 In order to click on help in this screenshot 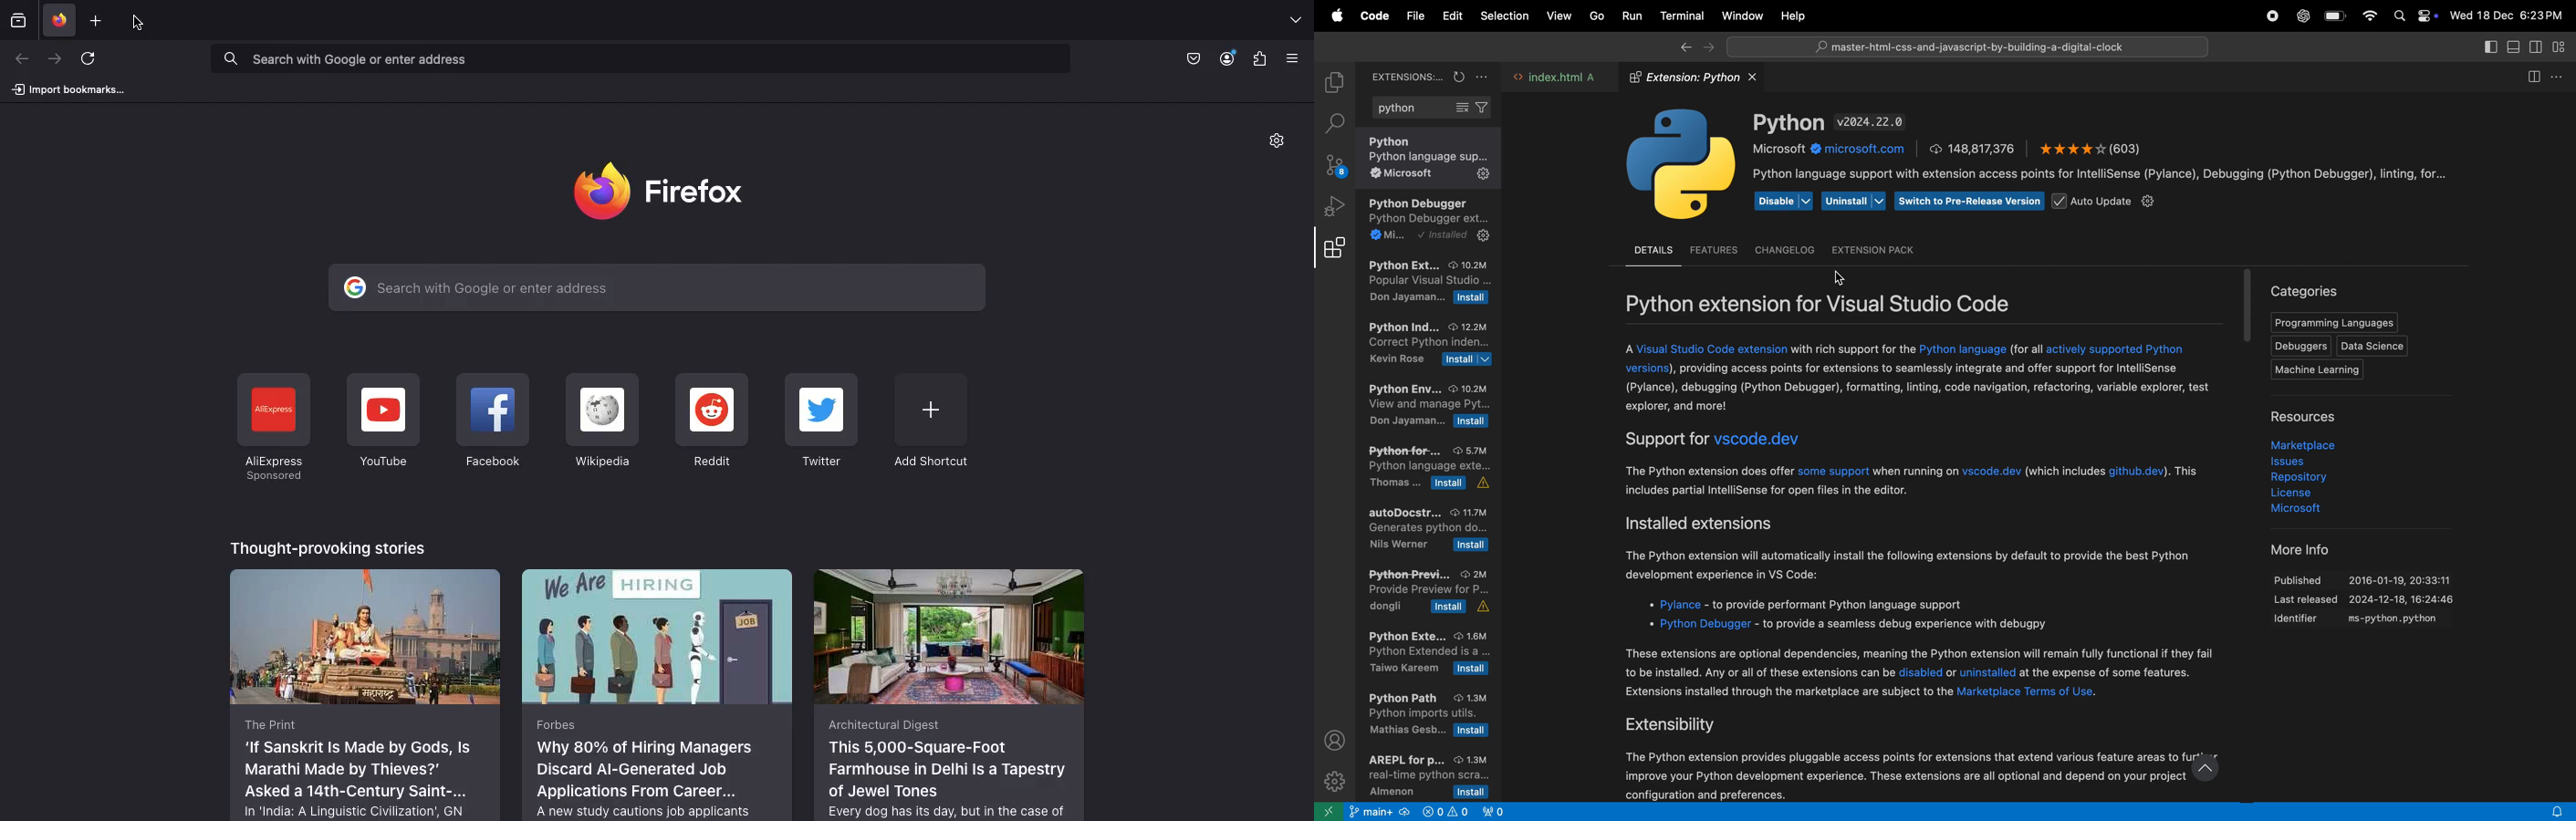, I will do `click(1797, 15)`.